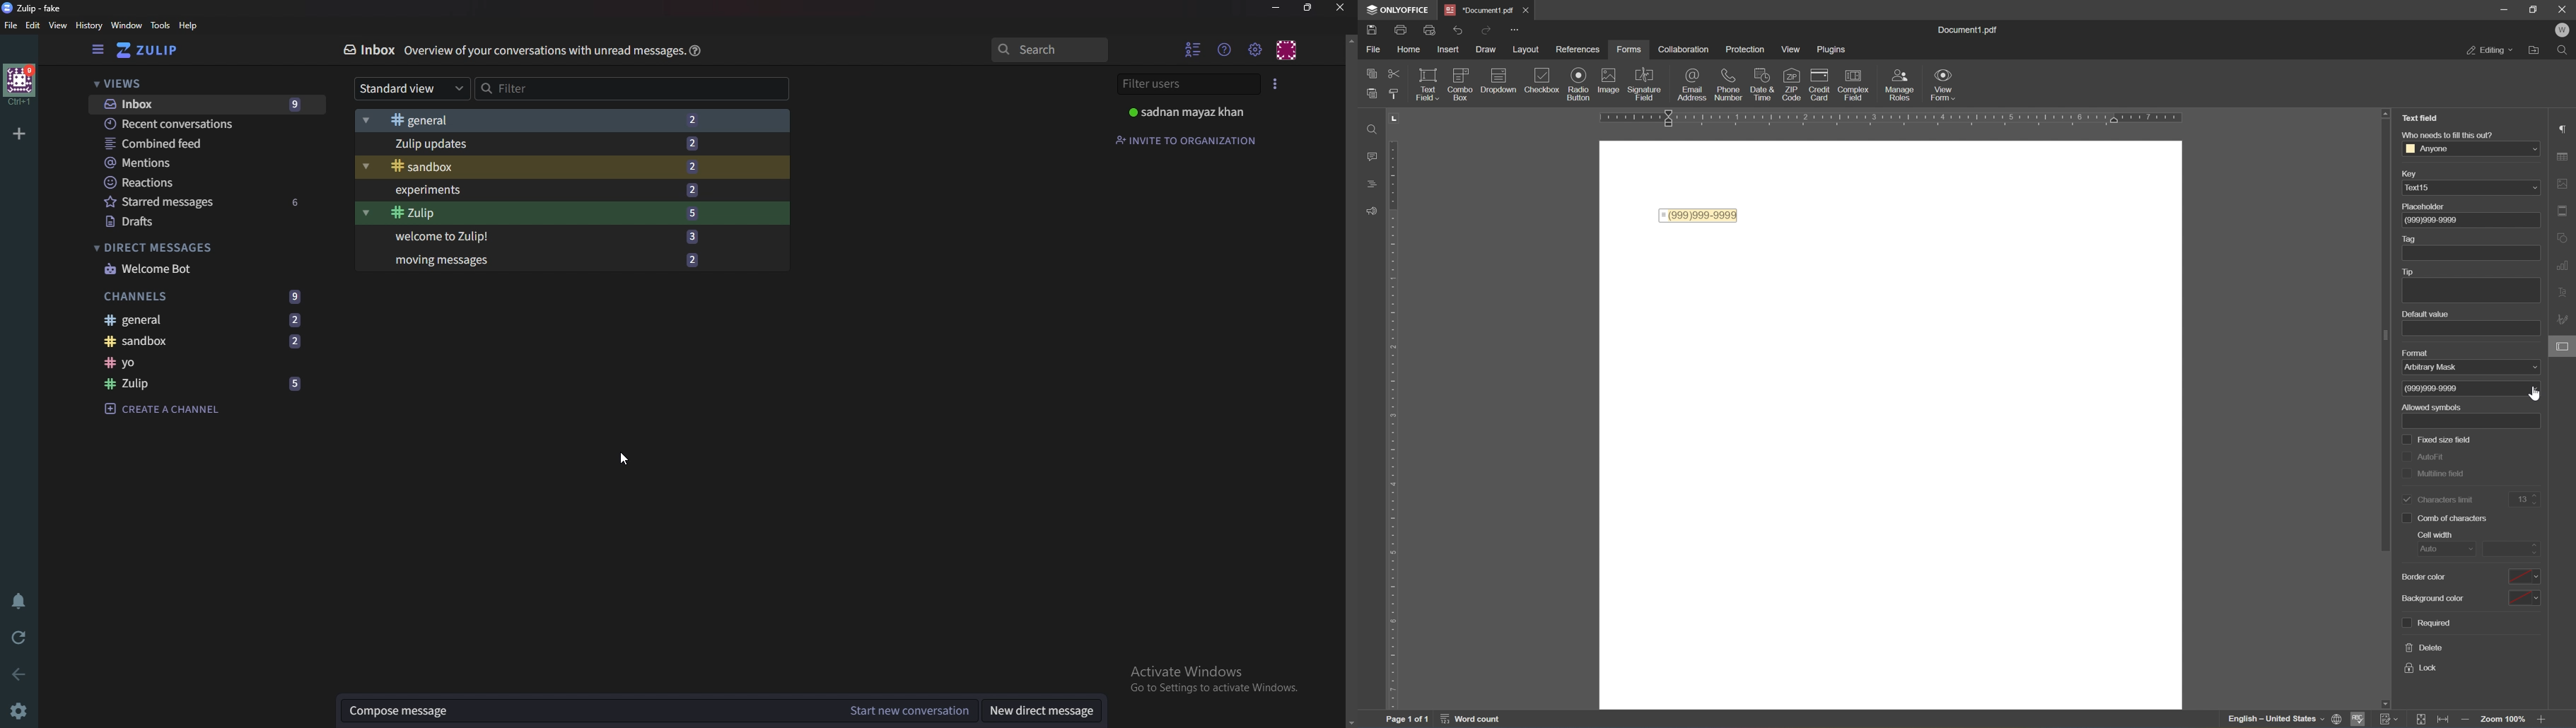 The width and height of the screenshot is (2576, 728). What do you see at coordinates (1692, 86) in the screenshot?
I see `email address` at bounding box center [1692, 86].